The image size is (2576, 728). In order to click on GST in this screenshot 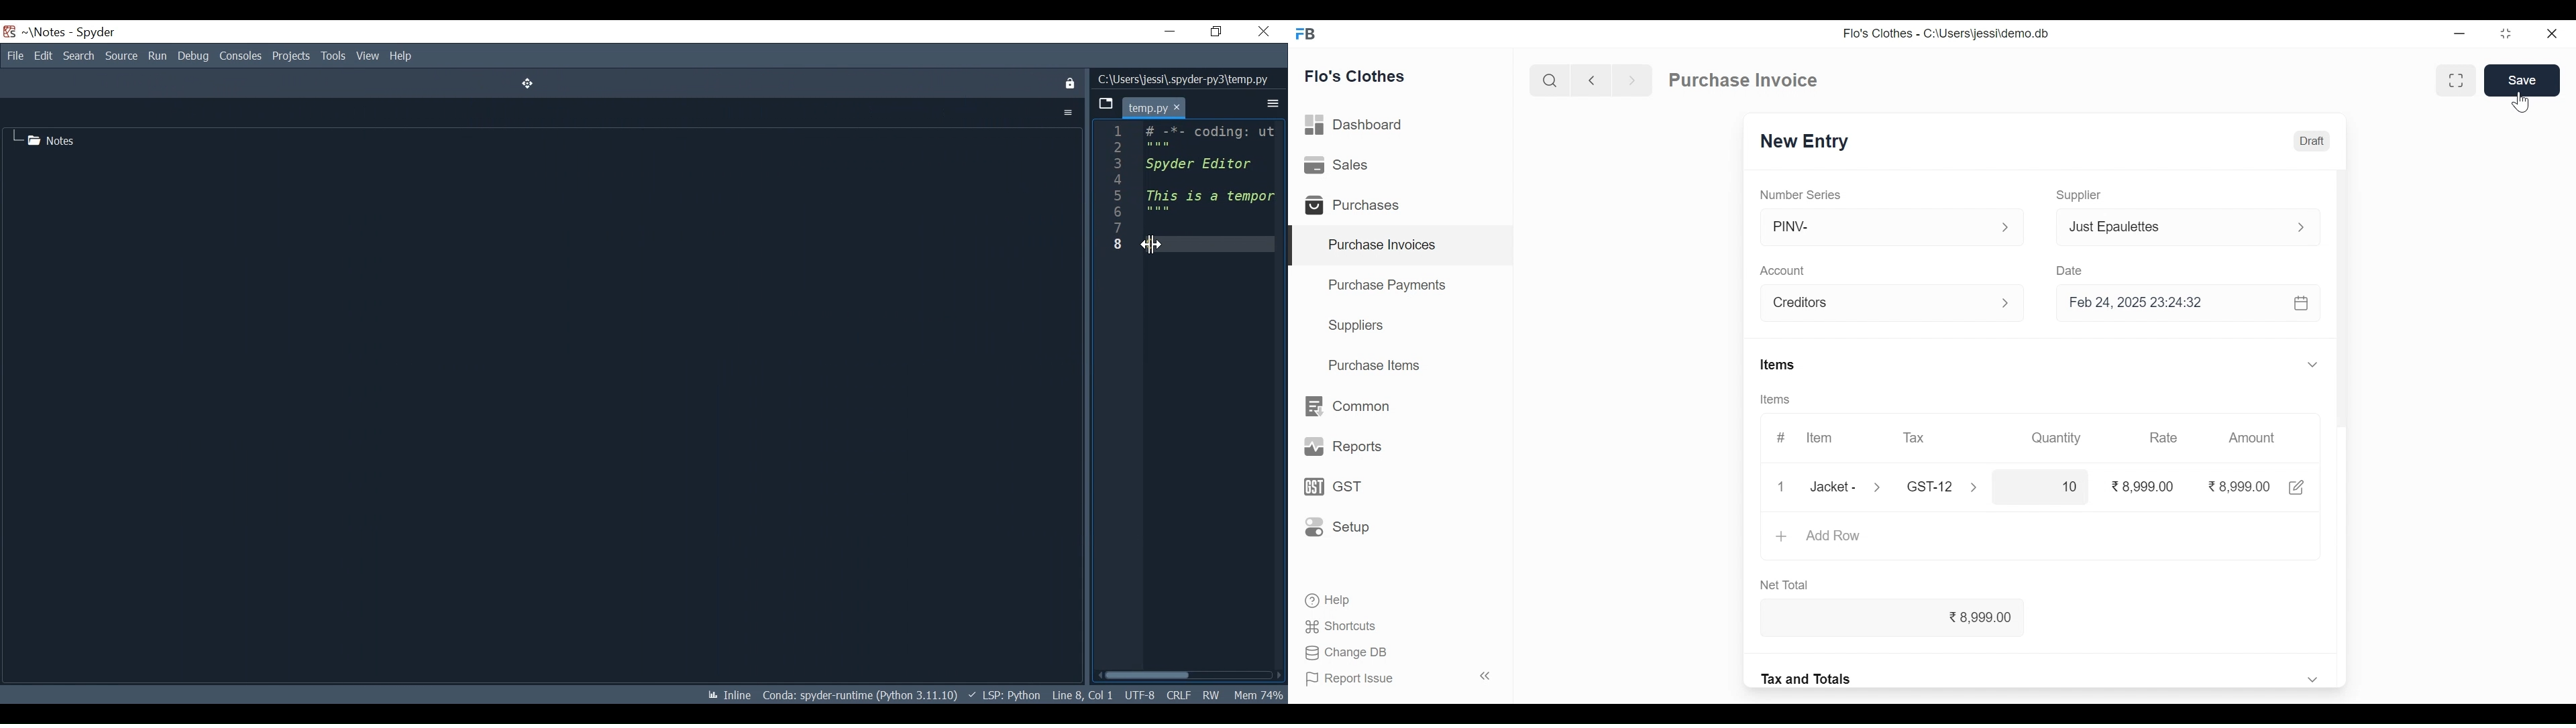, I will do `click(1332, 487)`.